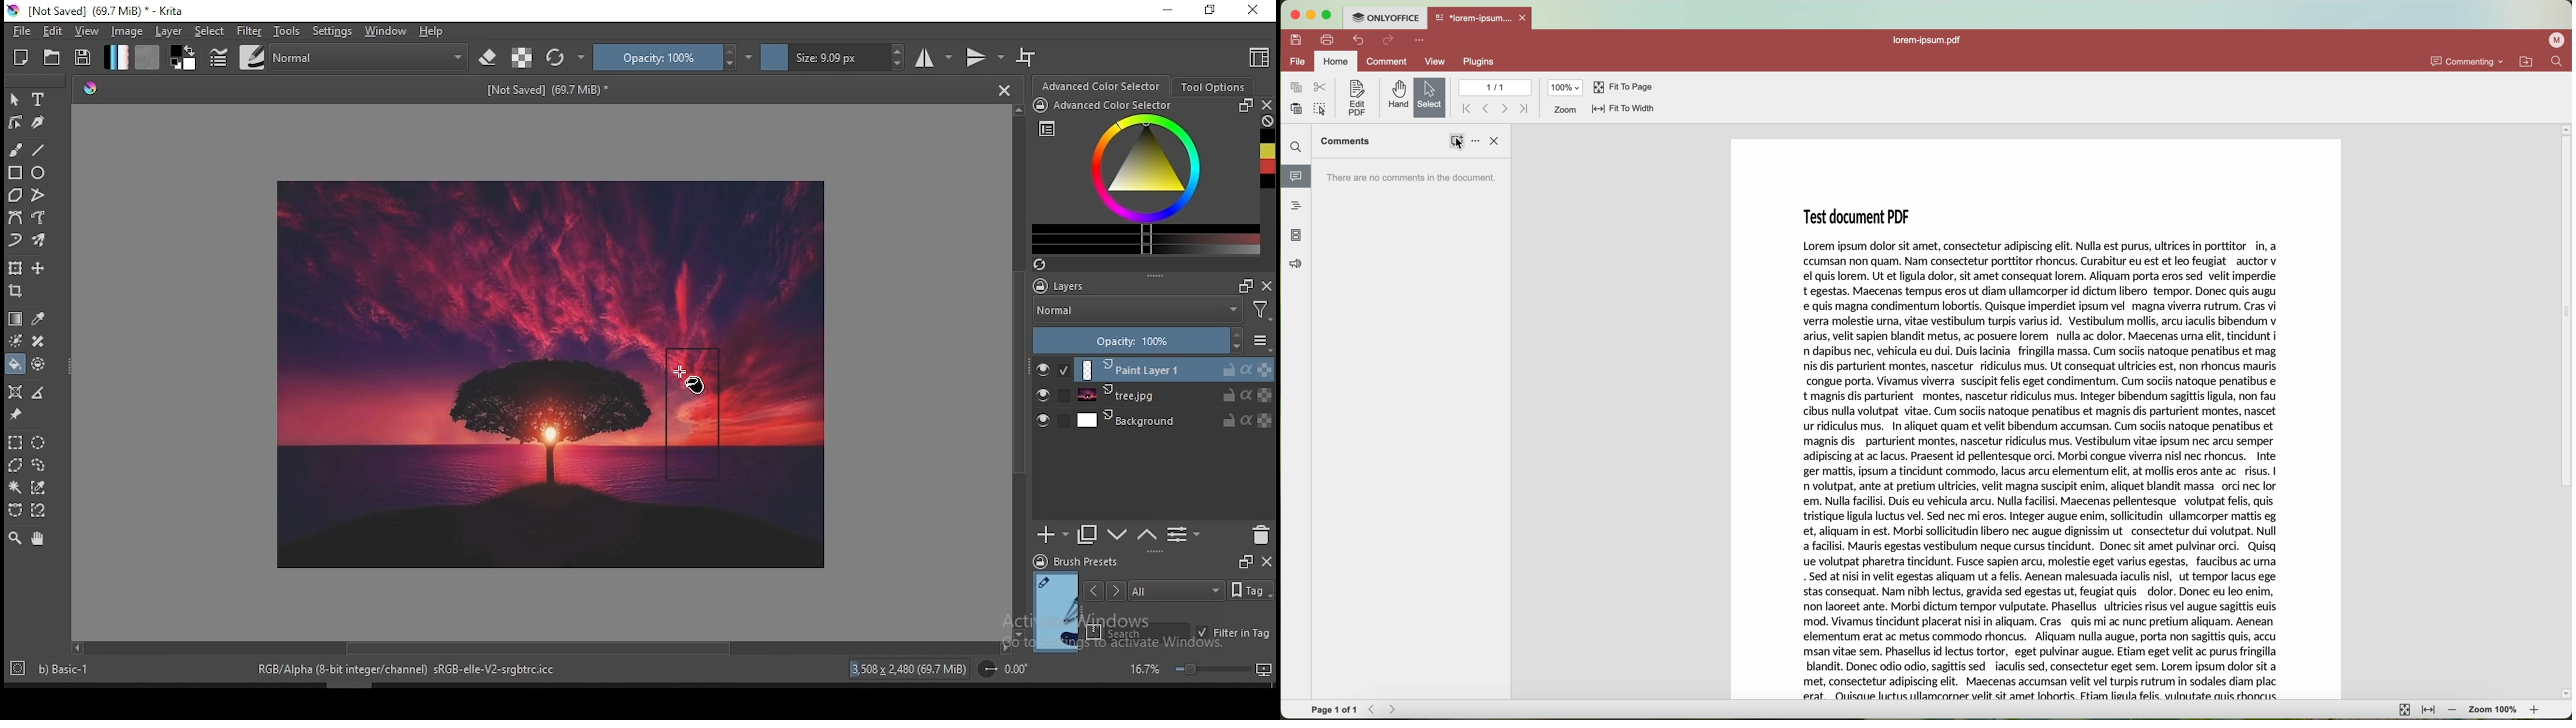 This screenshot has width=2576, height=728. Describe the element at coordinates (673, 57) in the screenshot. I see `opacity` at that location.